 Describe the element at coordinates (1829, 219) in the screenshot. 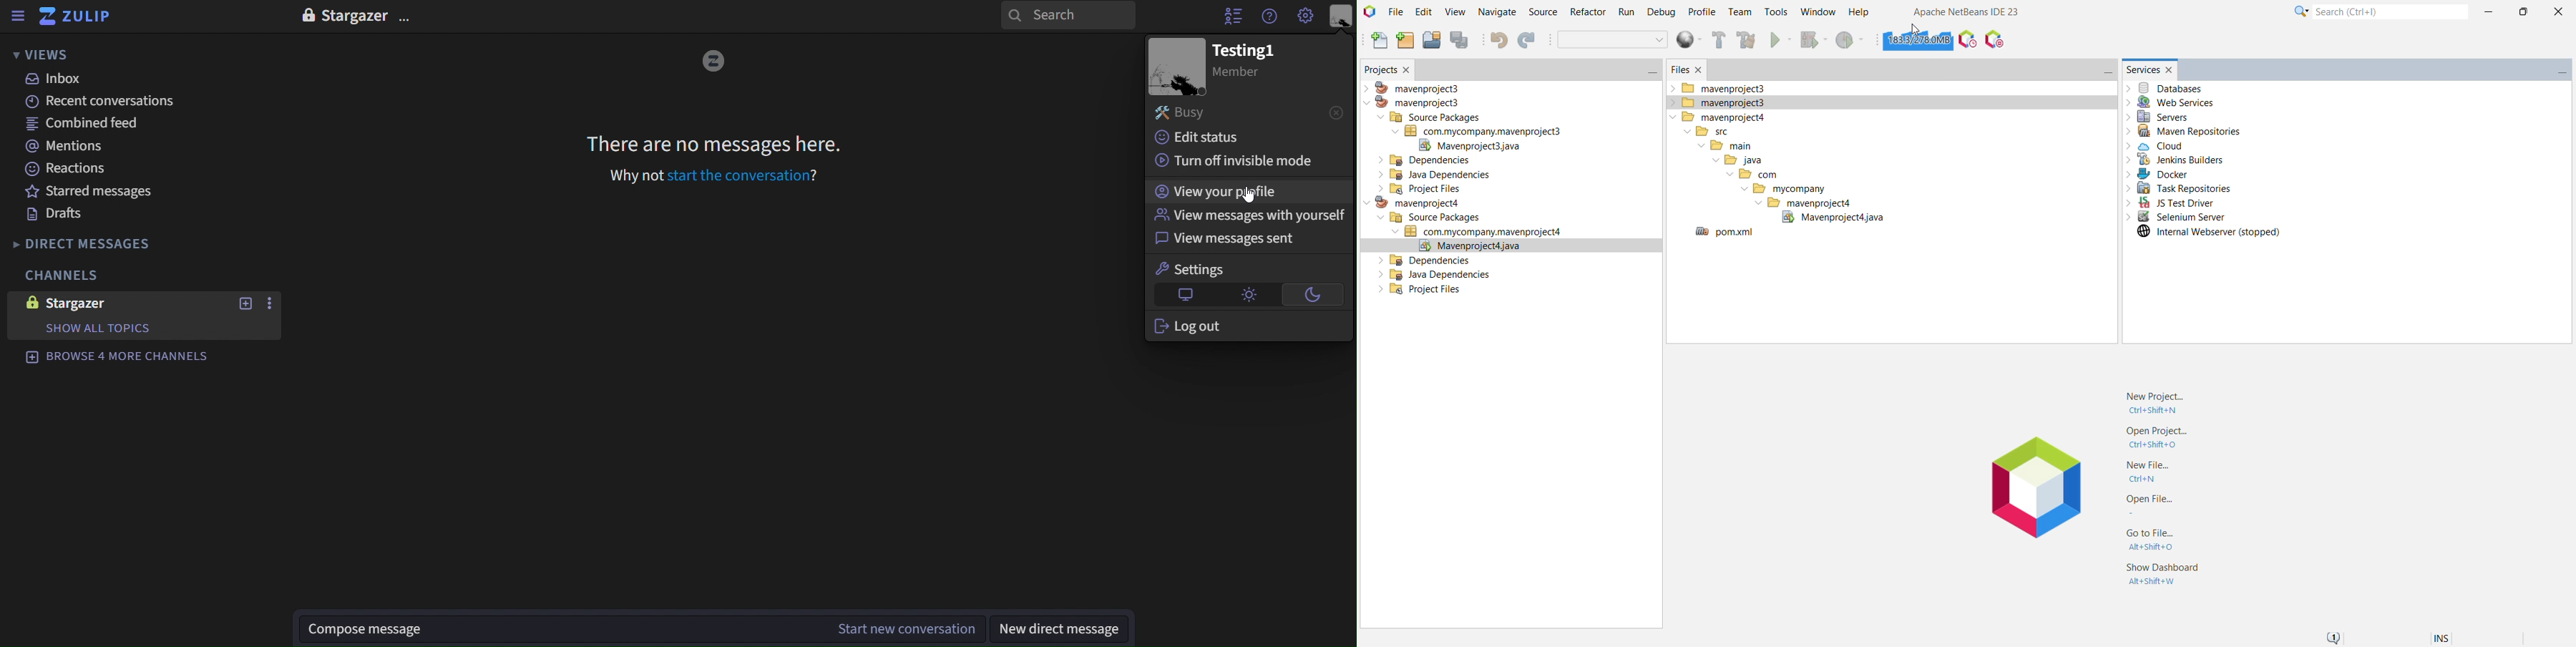

I see `Mavenproject3java` at that location.